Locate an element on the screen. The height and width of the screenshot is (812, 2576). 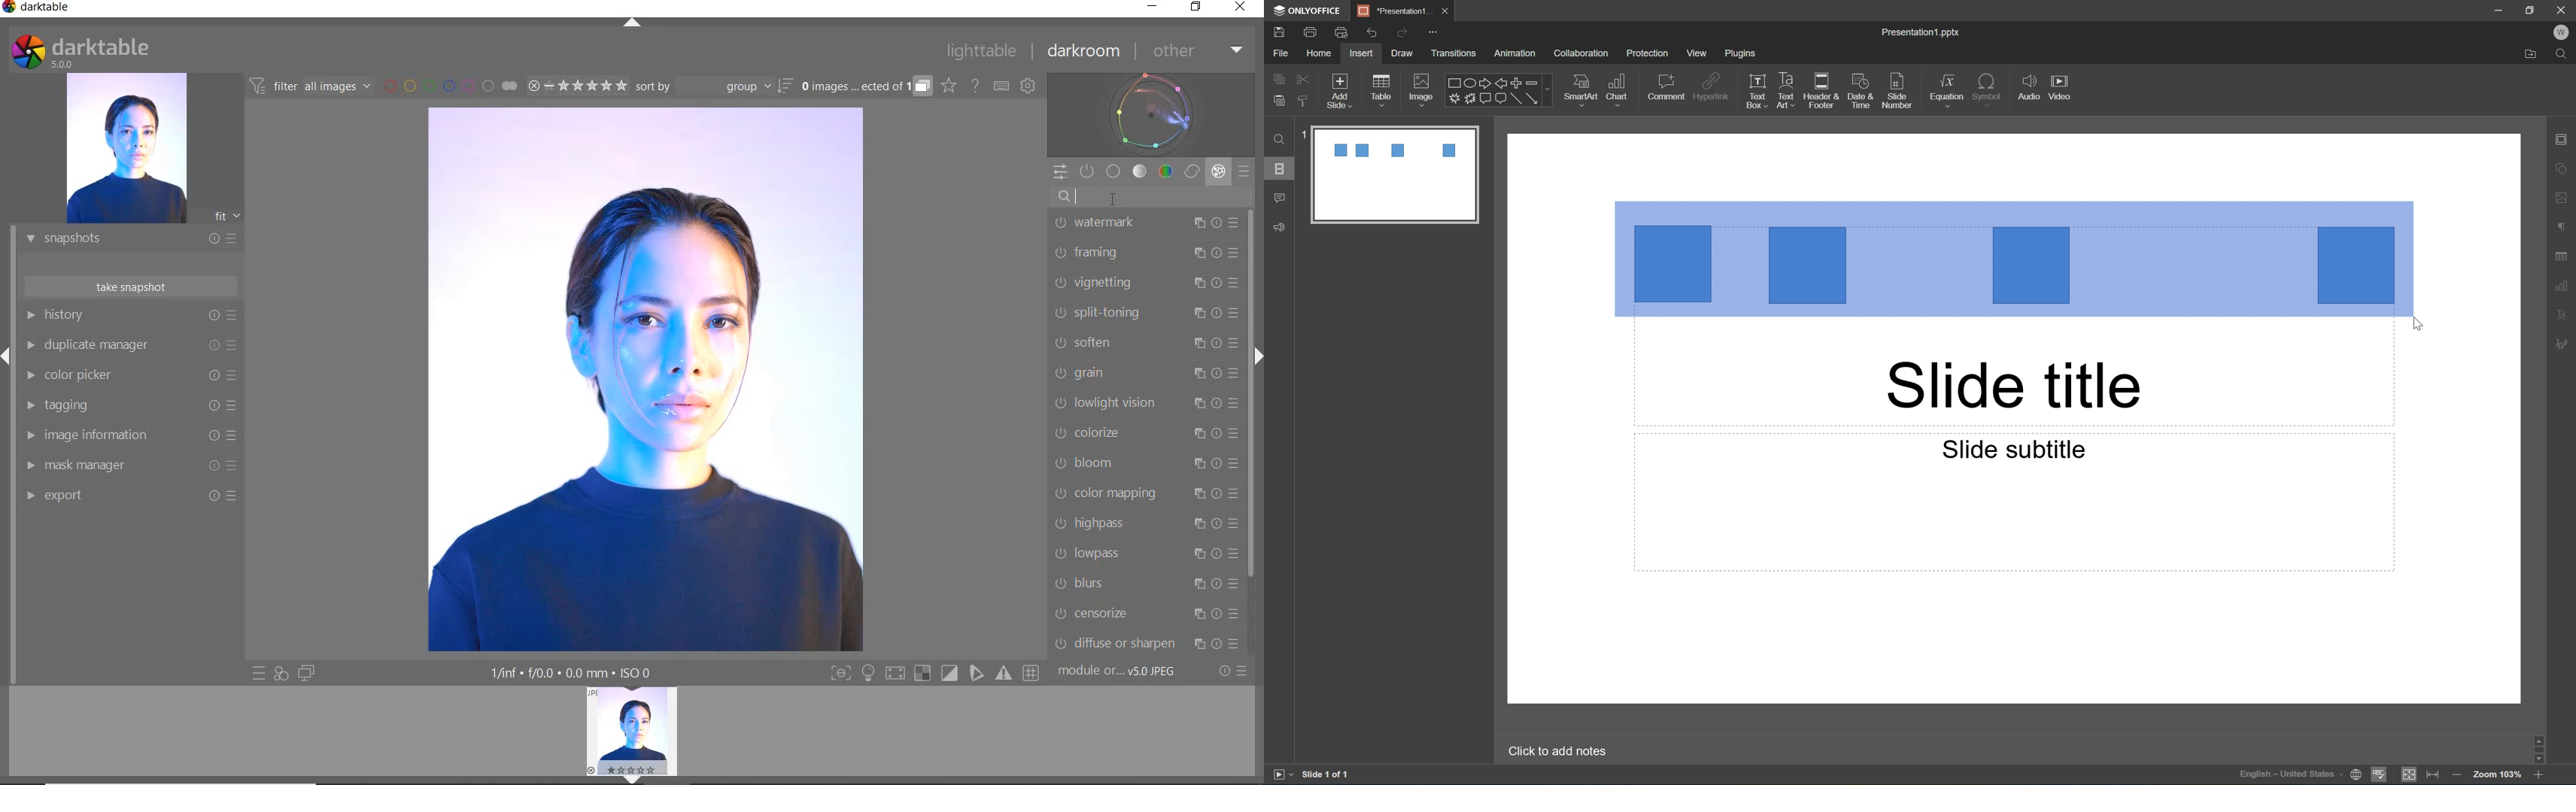
SHOW GLOBAL PREFERENCES is located at coordinates (1028, 86).